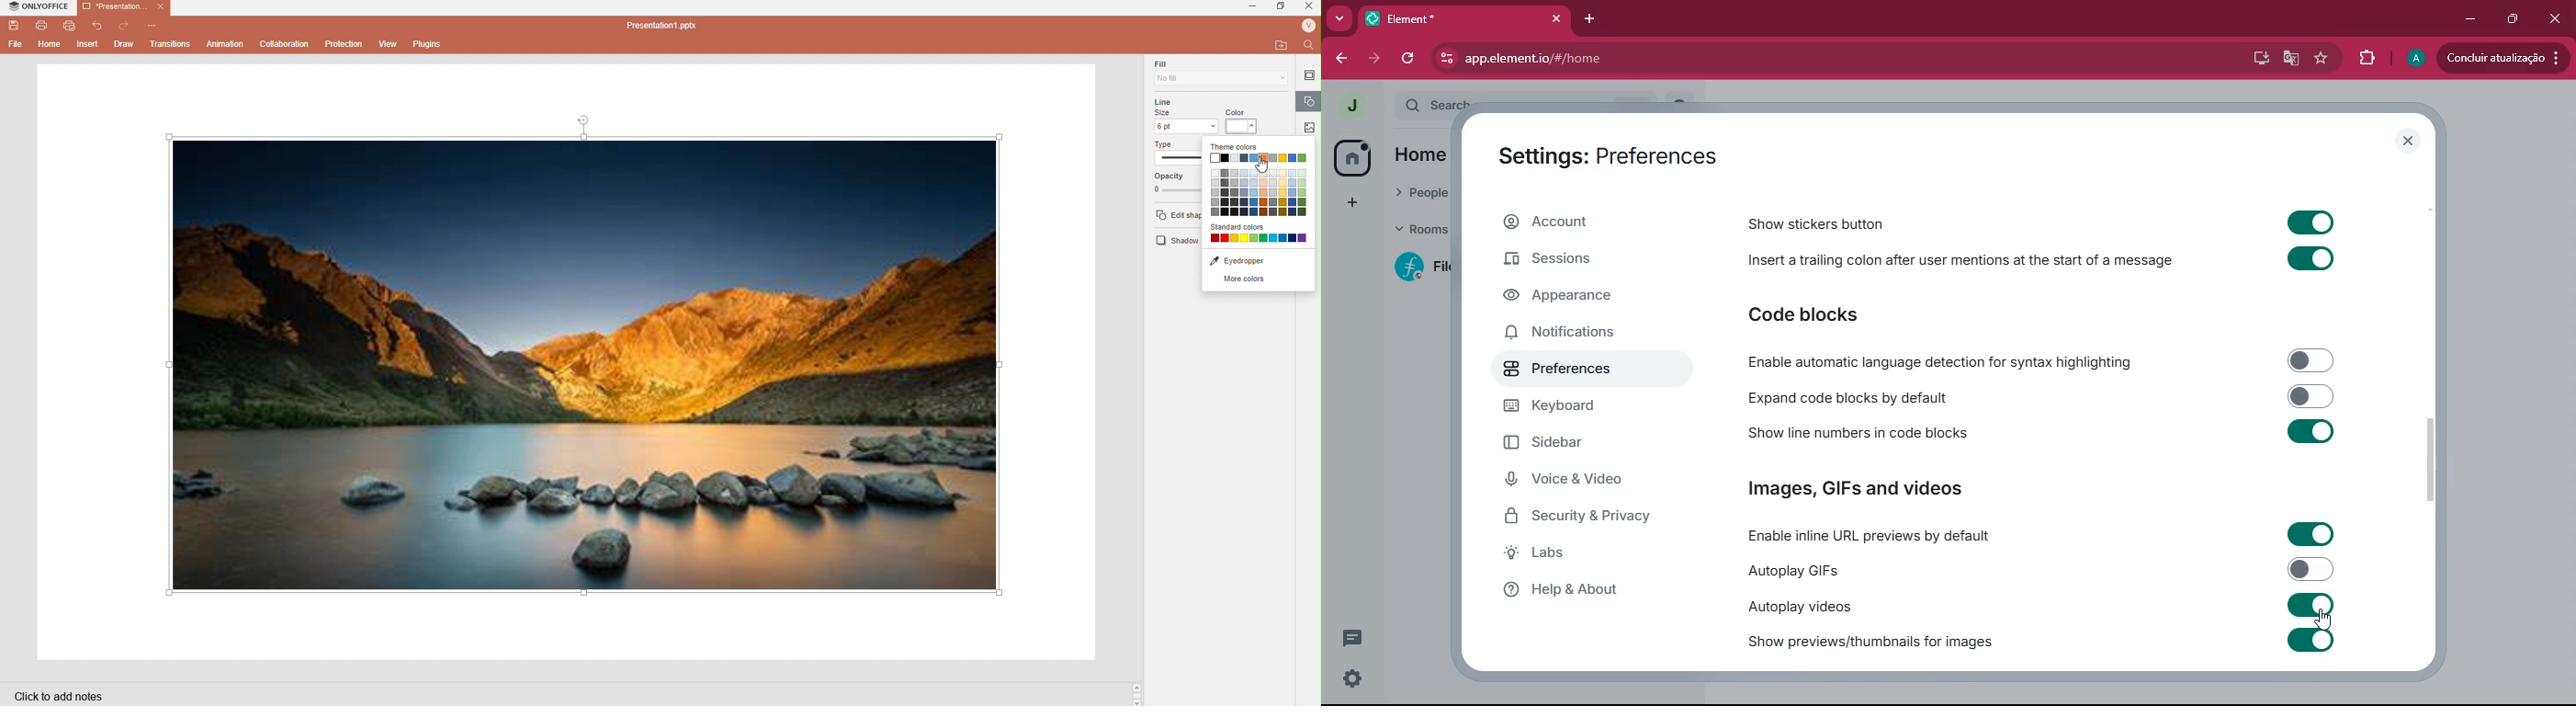 Image resolution: width=2576 pixels, height=728 pixels. Describe the element at coordinates (1260, 186) in the screenshot. I see `Color palette` at that location.